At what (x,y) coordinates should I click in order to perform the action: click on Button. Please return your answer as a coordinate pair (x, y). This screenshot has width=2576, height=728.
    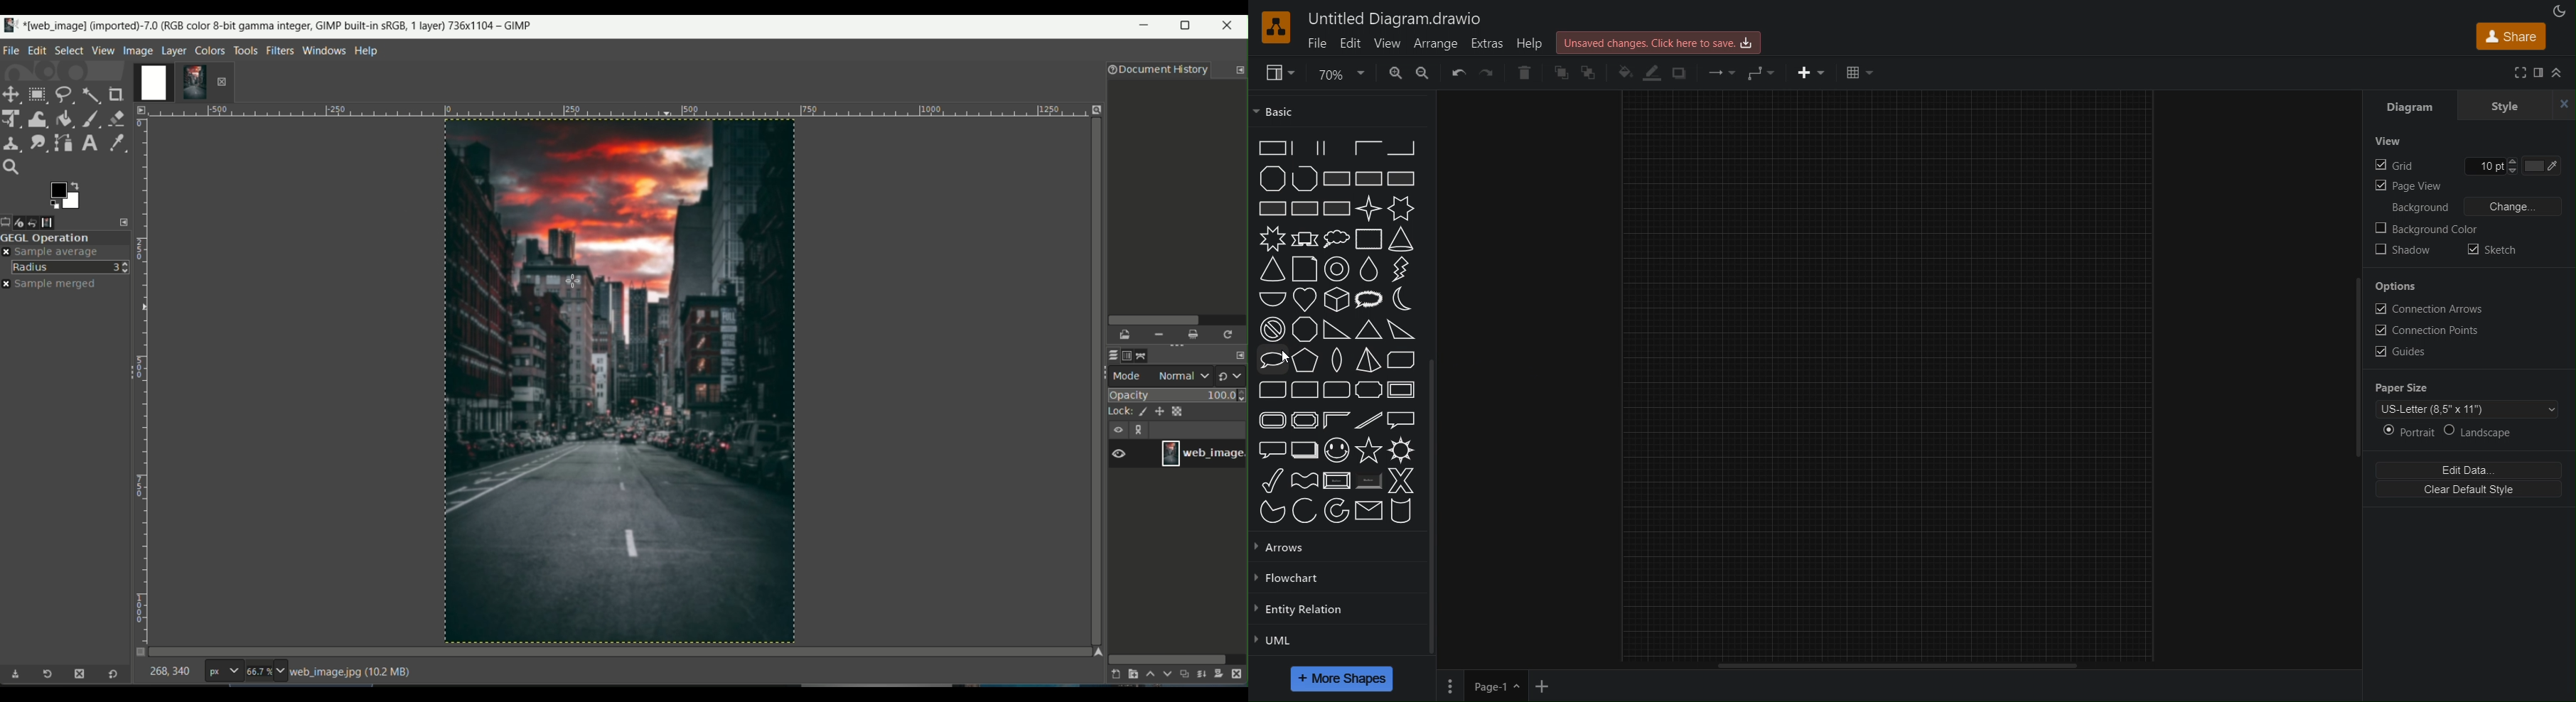
    Looking at the image, I should click on (1336, 480).